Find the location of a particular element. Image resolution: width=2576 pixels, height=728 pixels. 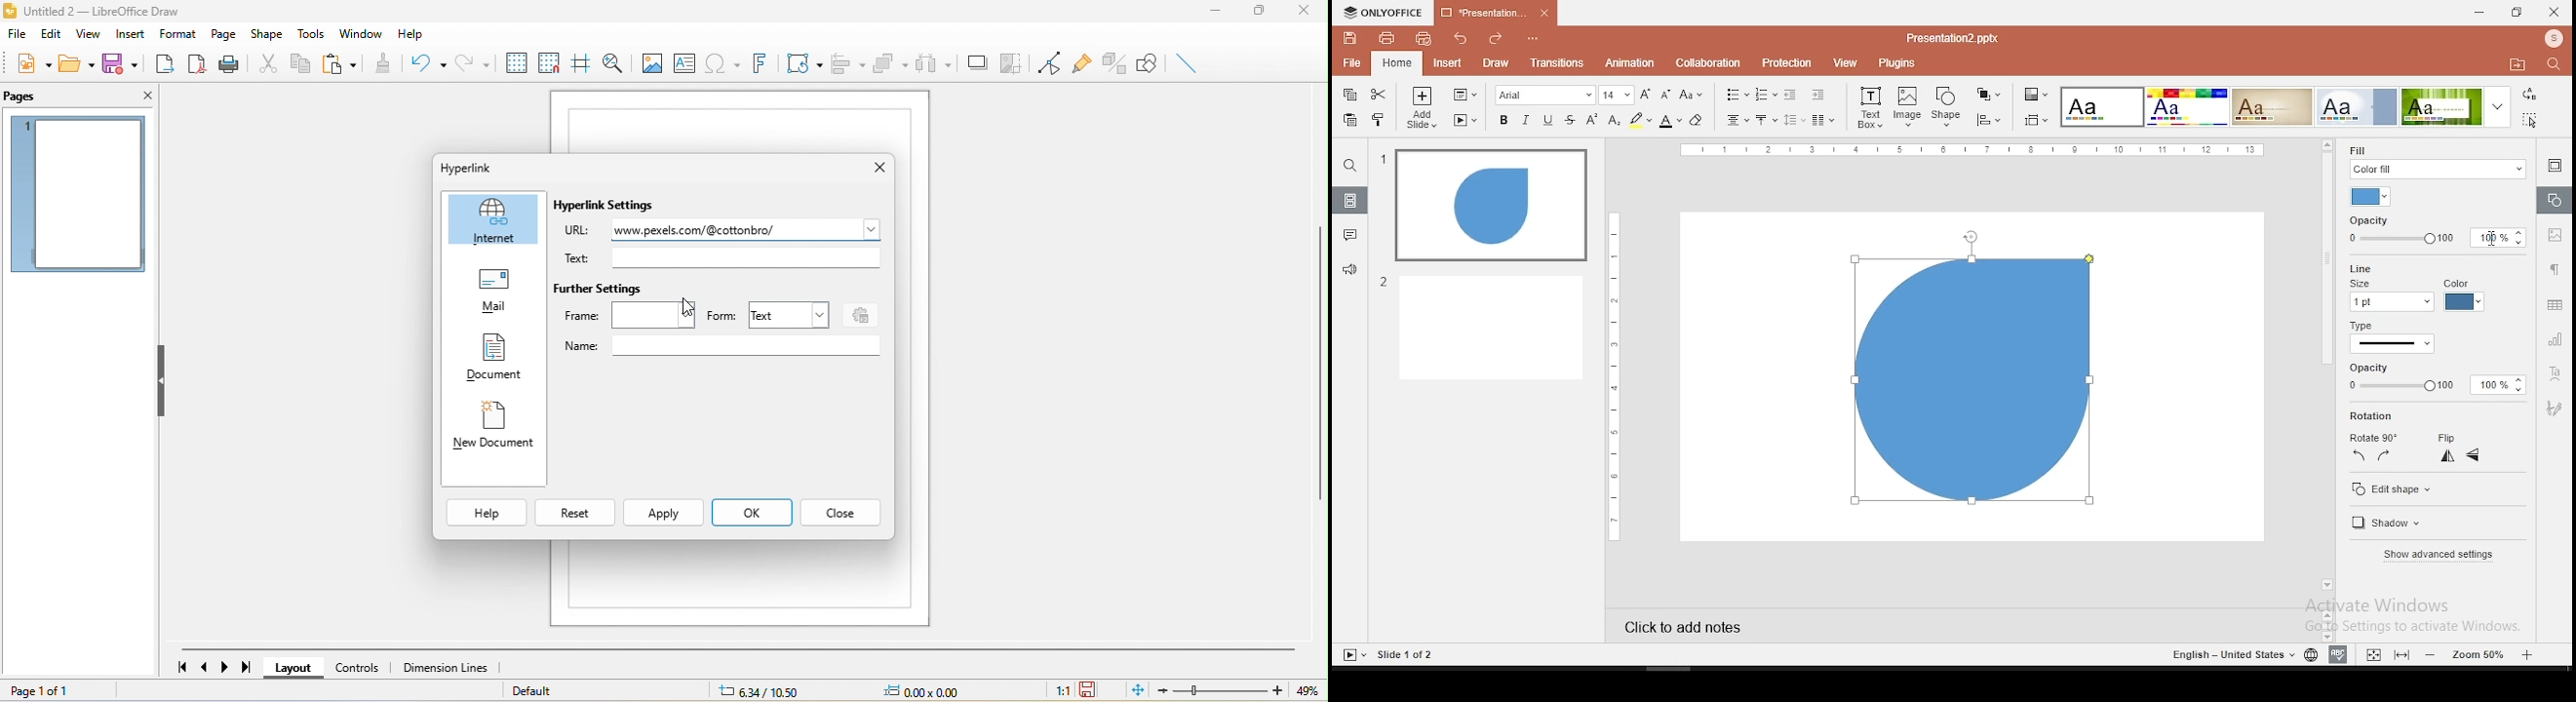

shadow is located at coordinates (975, 61).